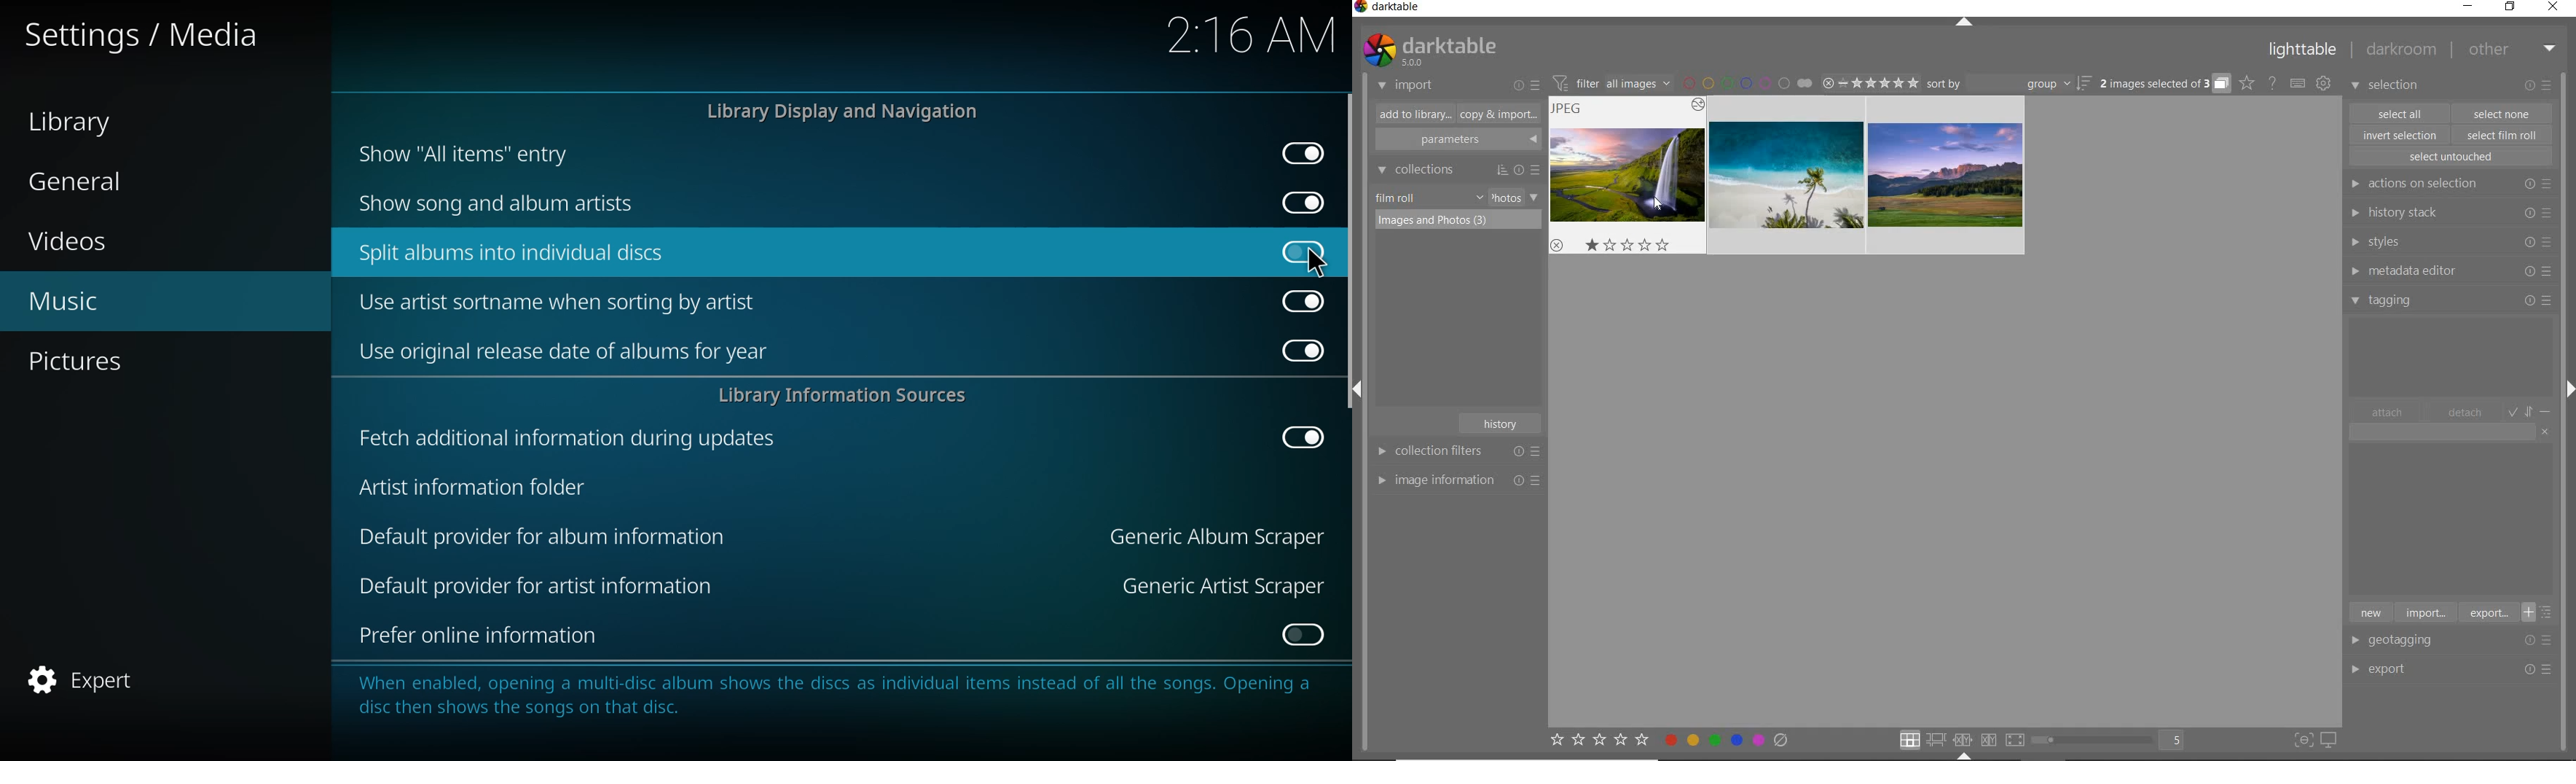 This screenshot has height=784, width=2576. Describe the element at coordinates (543, 536) in the screenshot. I see `default provider for album information` at that location.